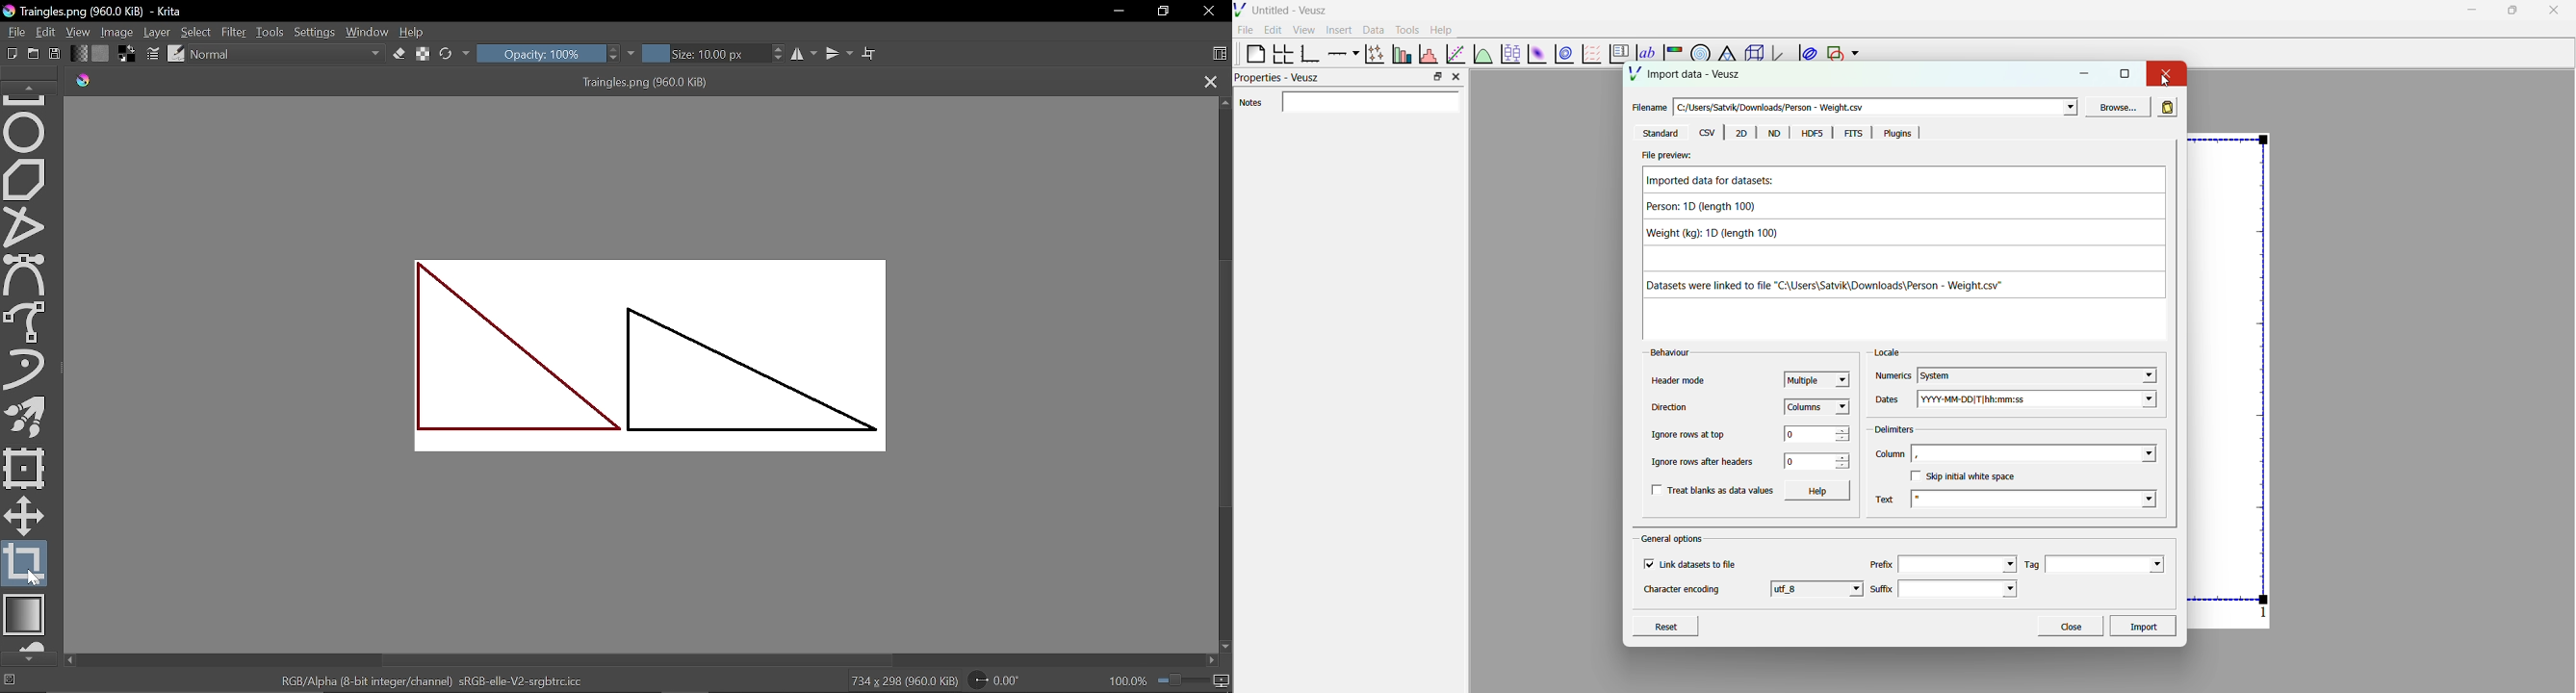 The height and width of the screenshot is (700, 2576). Describe the element at coordinates (27, 321) in the screenshot. I see `Freehand select tool` at that location.